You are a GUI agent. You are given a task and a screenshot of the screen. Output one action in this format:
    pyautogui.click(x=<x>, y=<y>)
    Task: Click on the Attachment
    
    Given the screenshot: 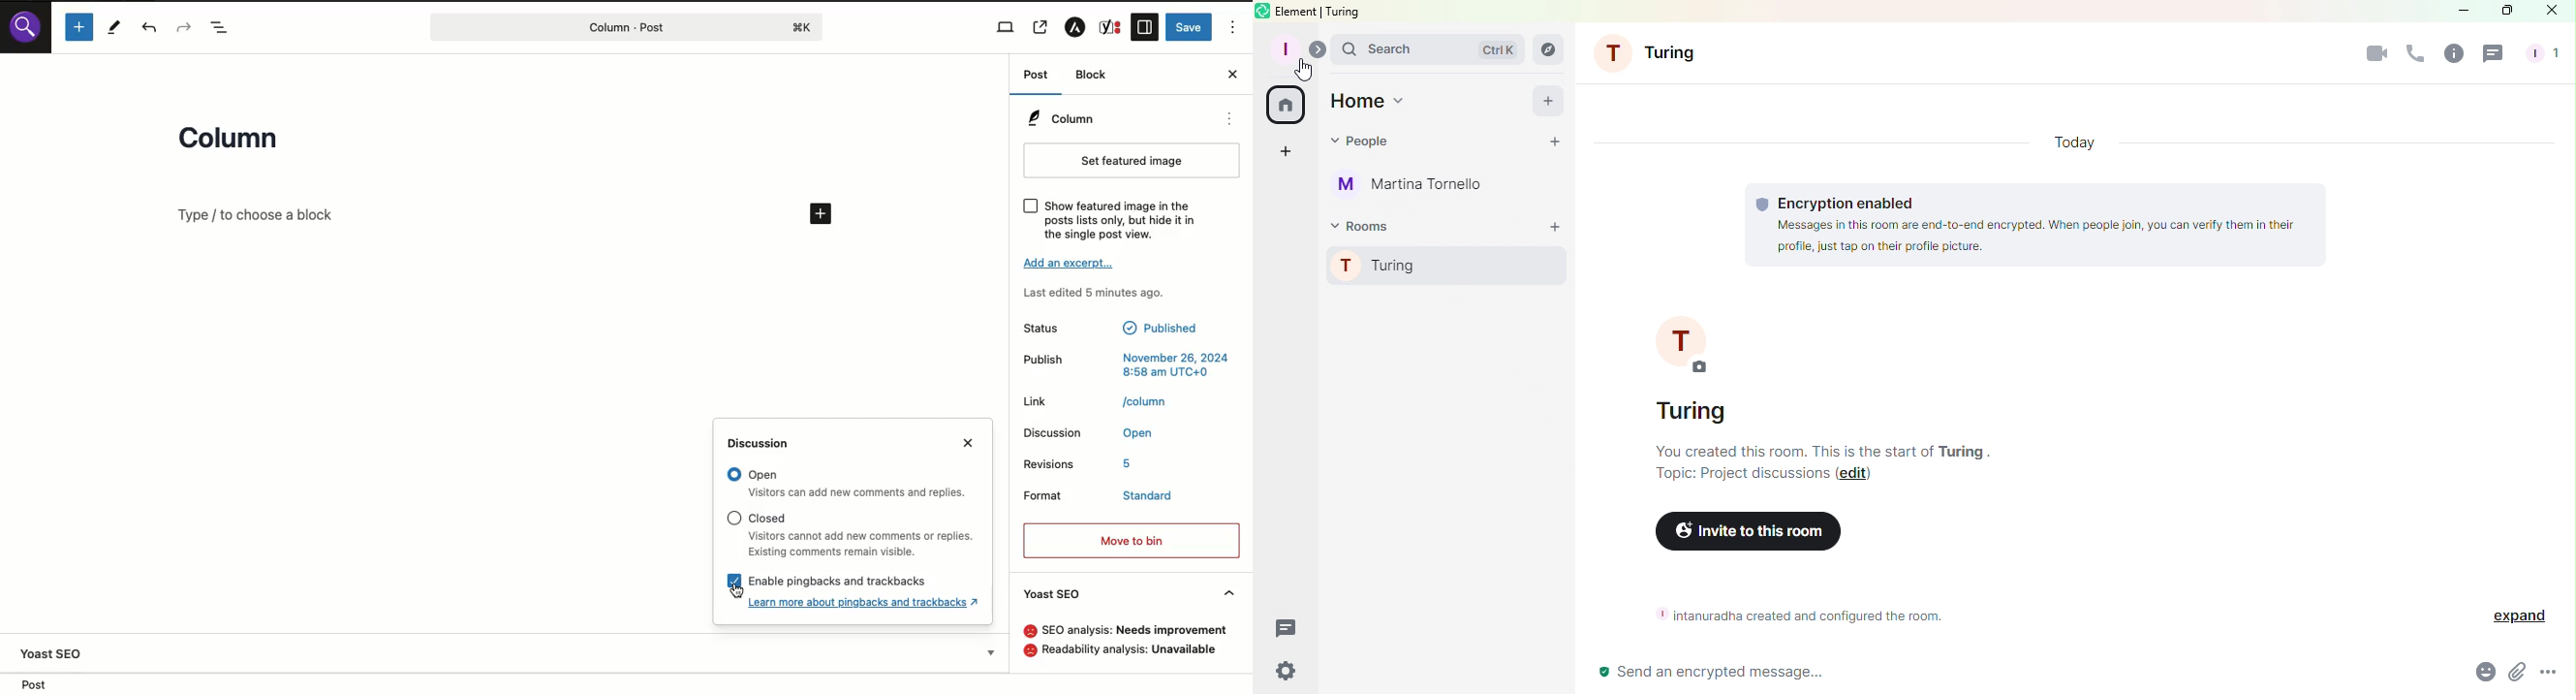 What is the action you would take?
    pyautogui.click(x=2514, y=674)
    